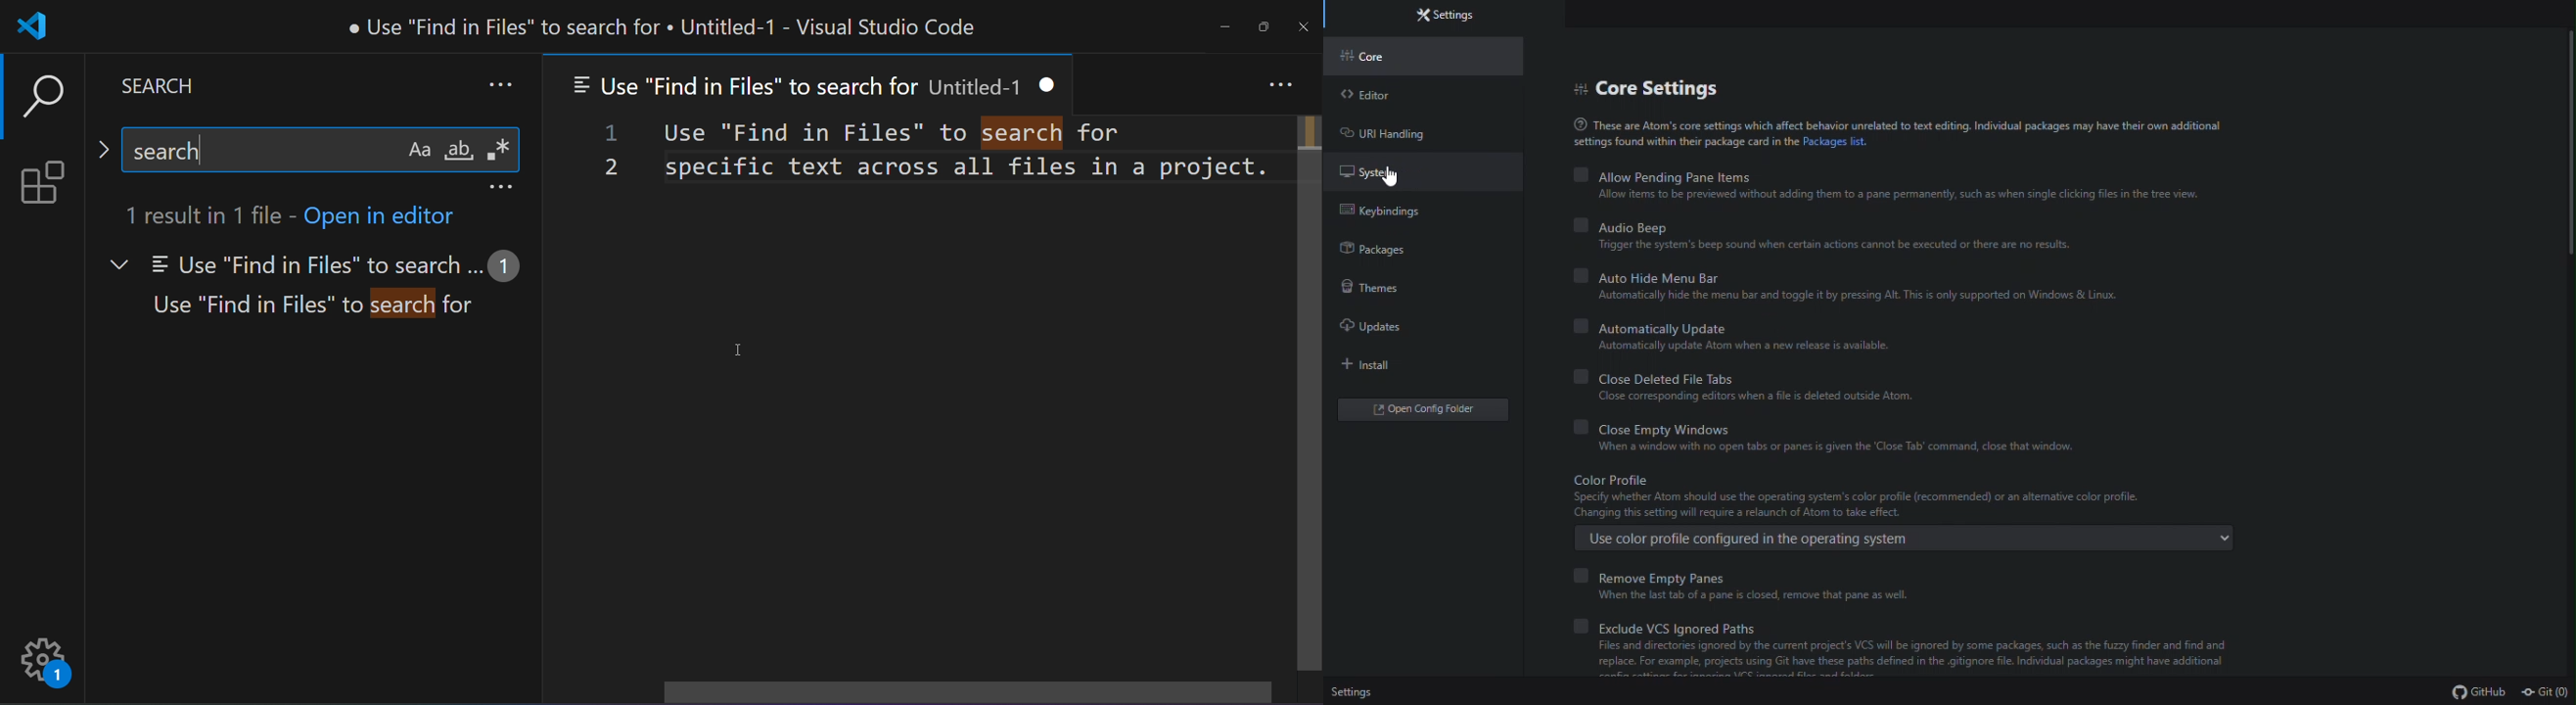 The image size is (2576, 728). What do you see at coordinates (1894, 173) in the screenshot?
I see `Allow Pending Pane itemsAllow items to be previewed without adding them to. pane permanently, such as when single clicking les in the tree view.` at bounding box center [1894, 173].